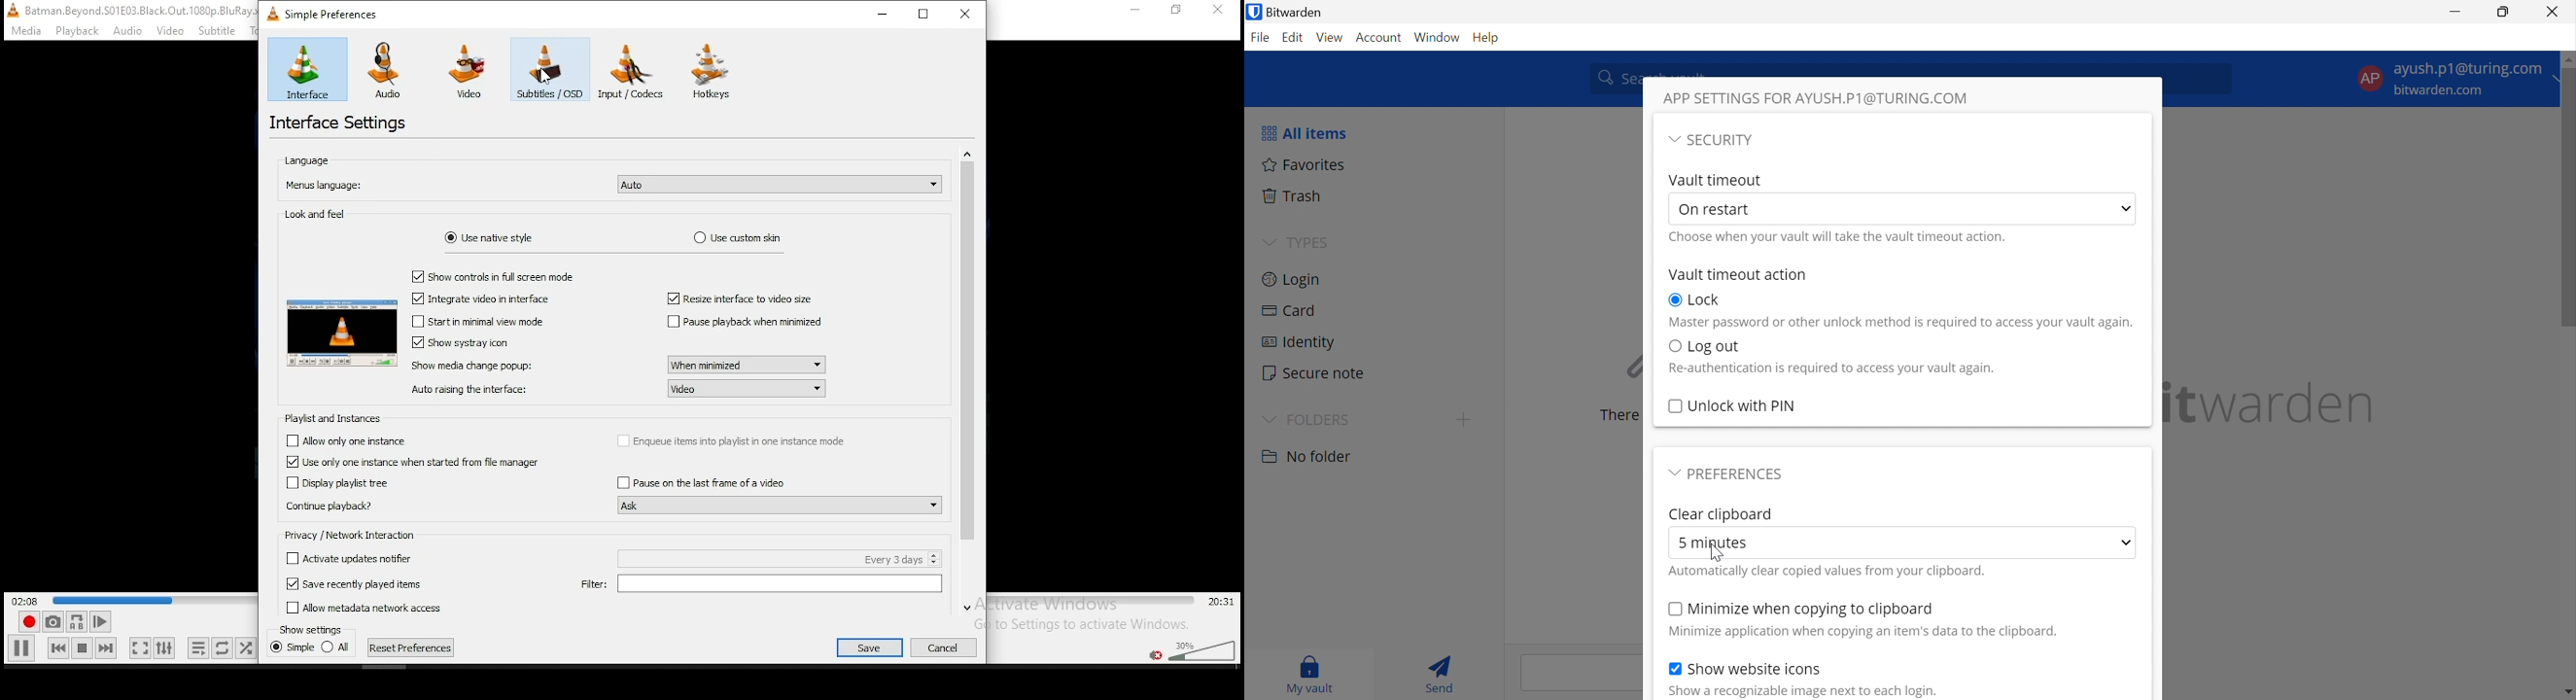 The image size is (2576, 700). What do you see at coordinates (1672, 138) in the screenshot?
I see `Drop Down` at bounding box center [1672, 138].